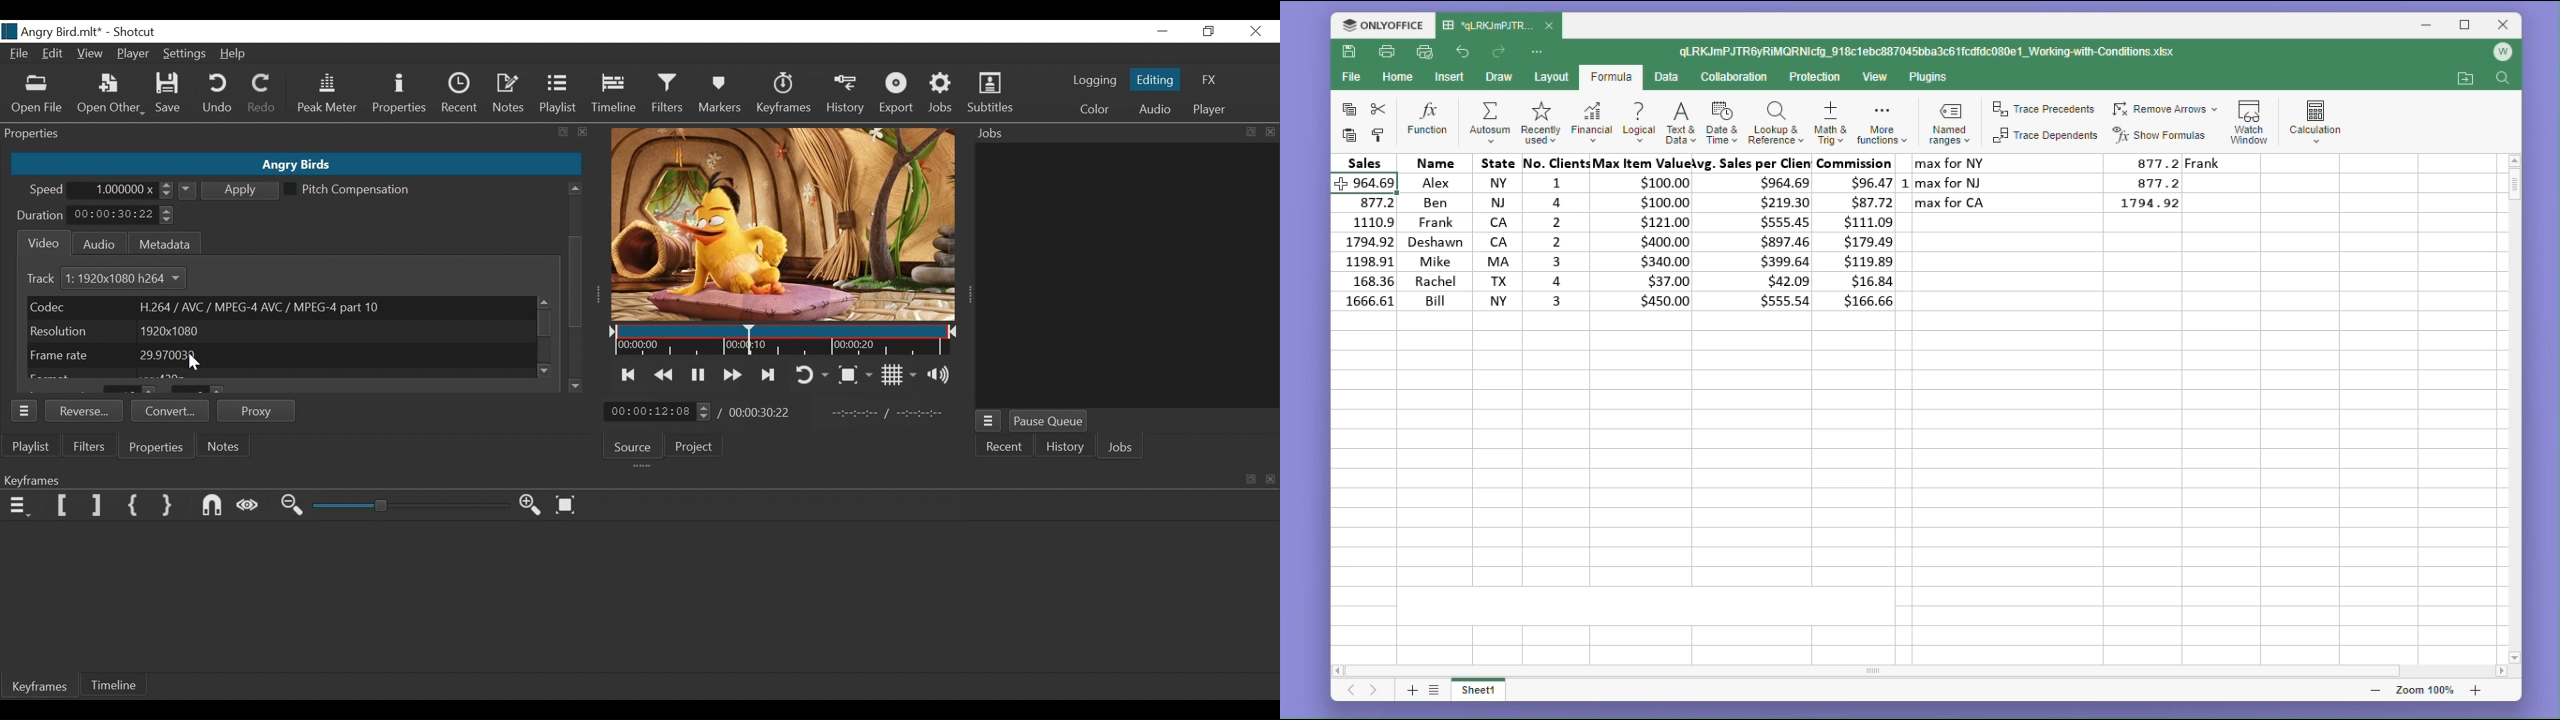 The width and height of the screenshot is (2576, 728). I want to click on Zoom keyframe out, so click(294, 507).